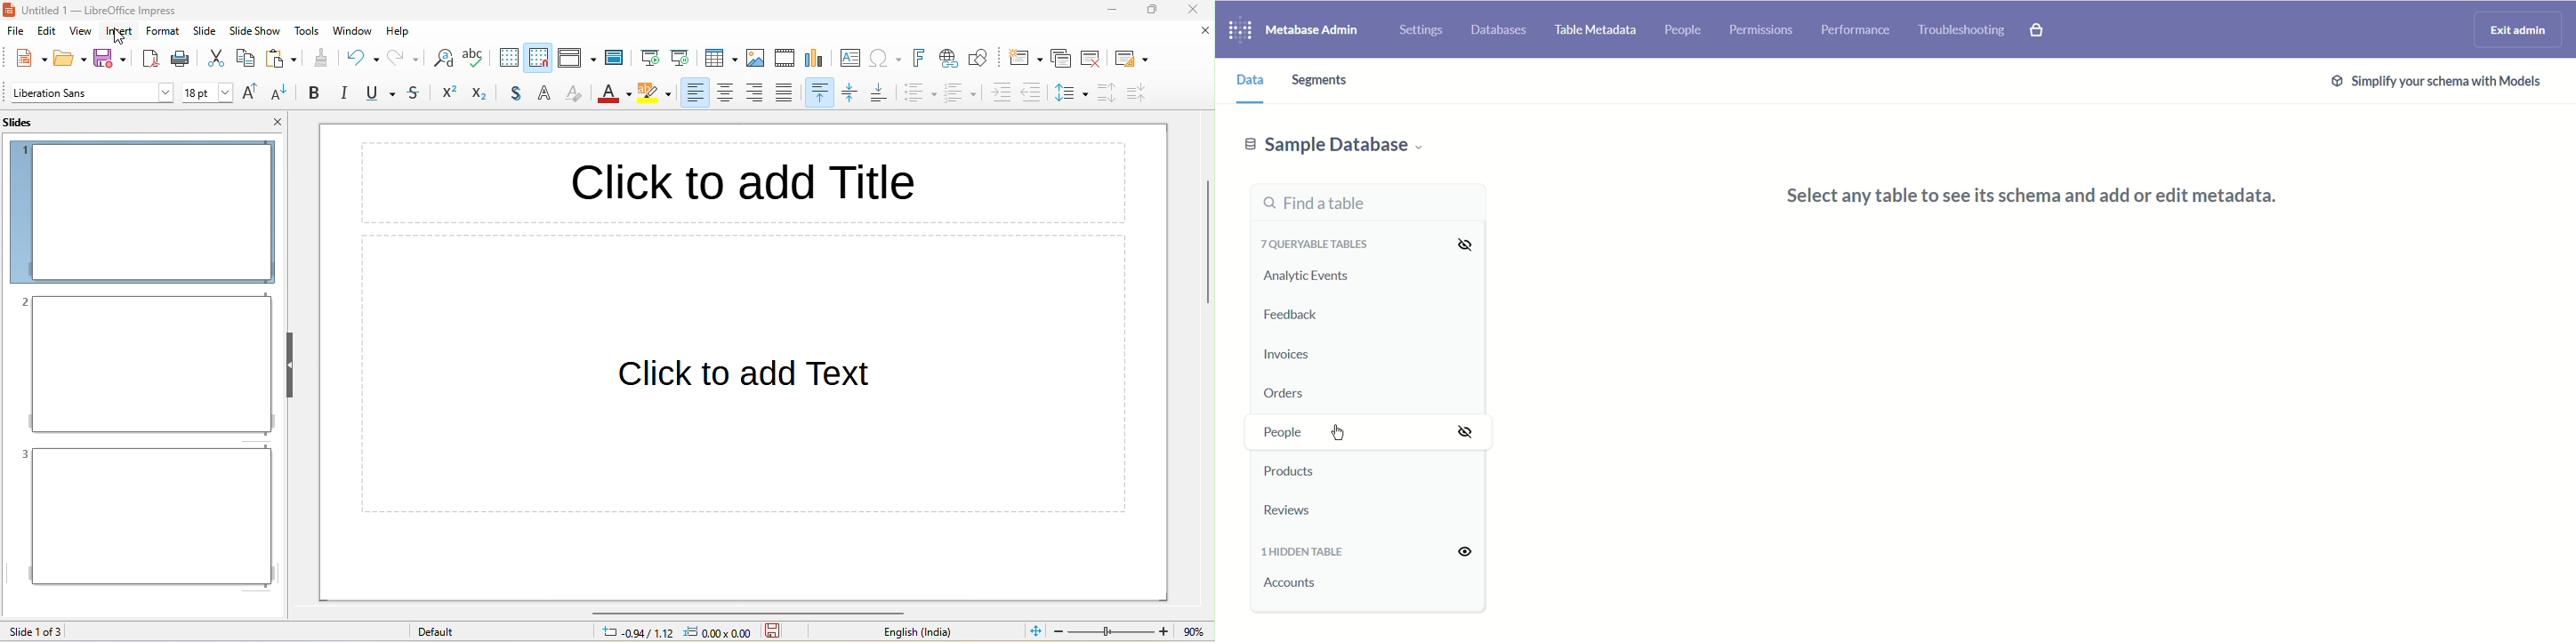 Image resolution: width=2576 pixels, height=644 pixels. I want to click on click to add title, so click(744, 183).